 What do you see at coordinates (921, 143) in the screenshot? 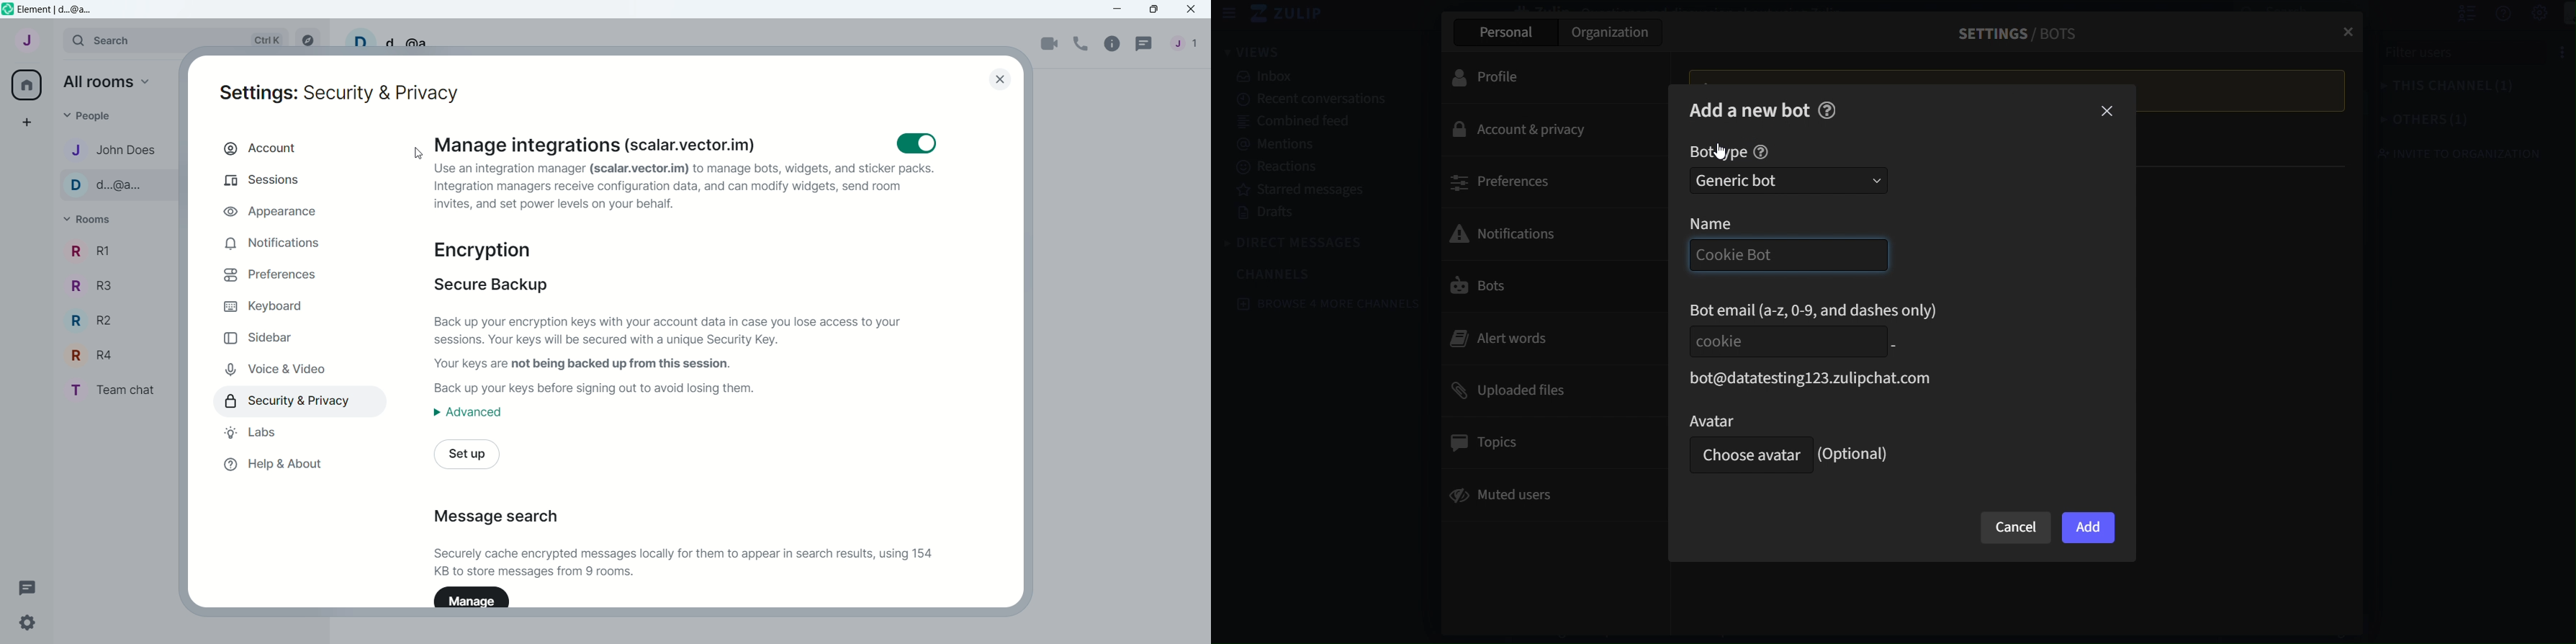
I see `toggle button` at bounding box center [921, 143].